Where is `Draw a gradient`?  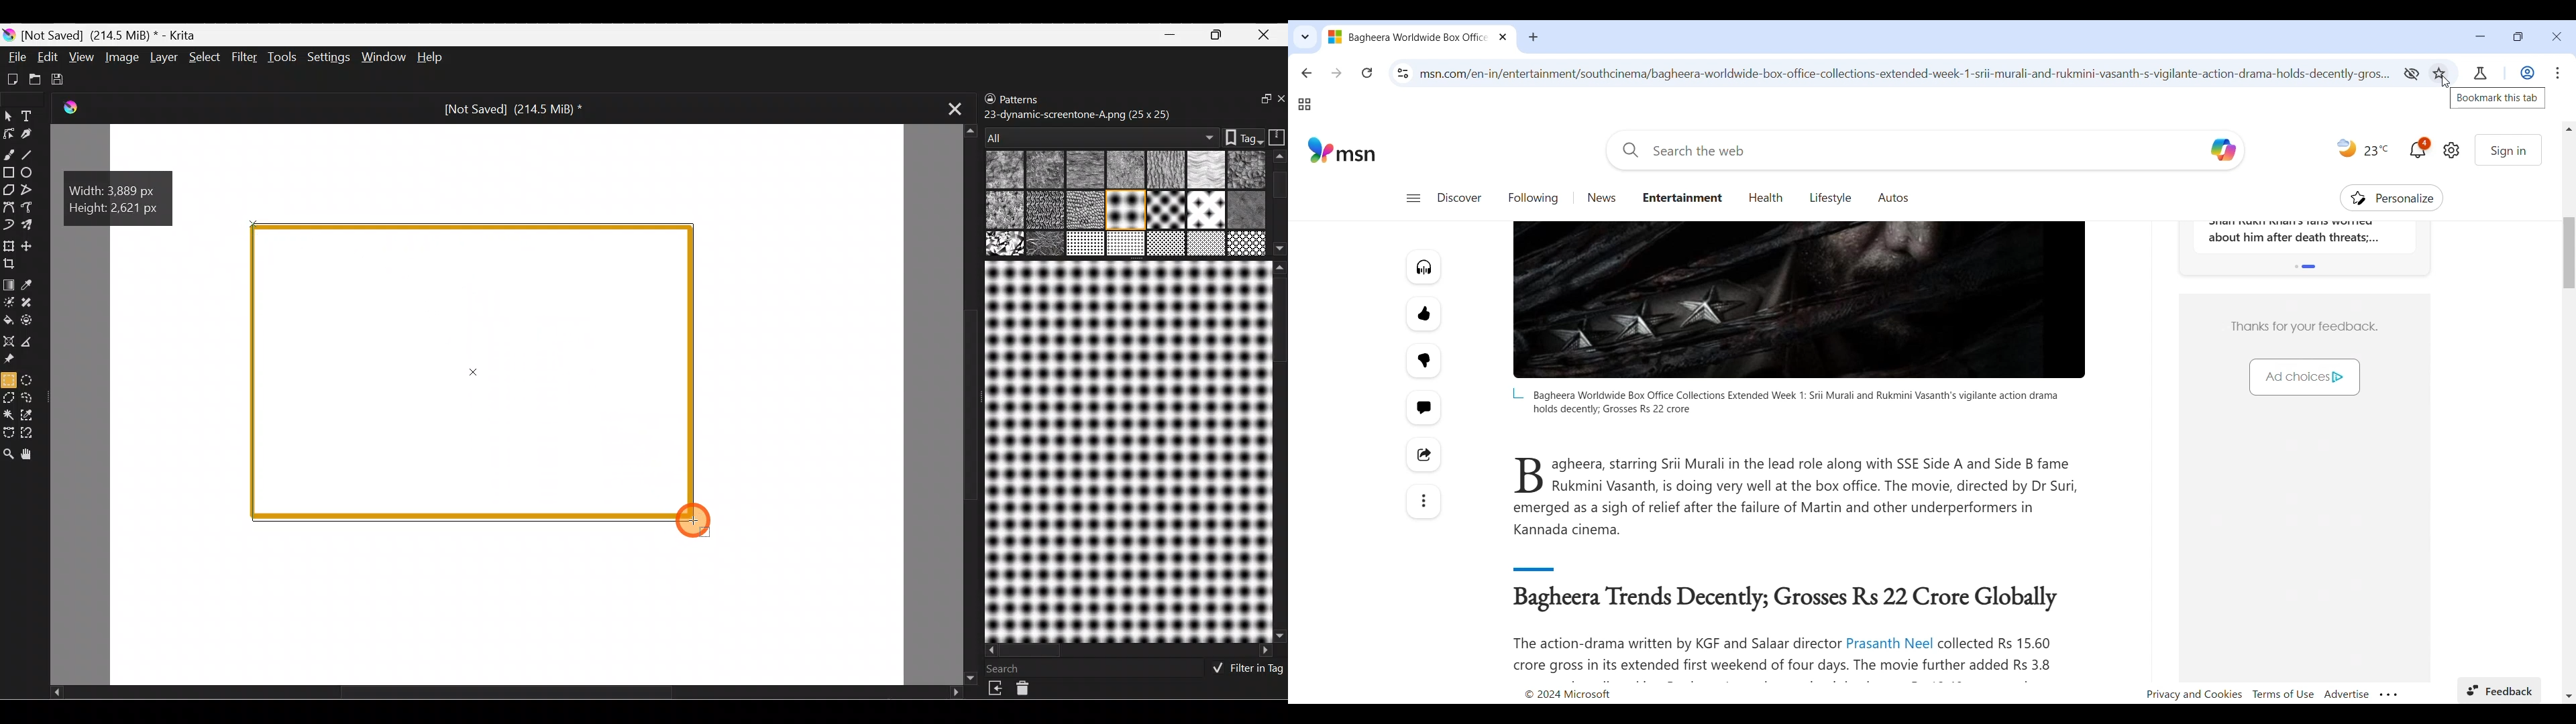 Draw a gradient is located at coordinates (11, 282).